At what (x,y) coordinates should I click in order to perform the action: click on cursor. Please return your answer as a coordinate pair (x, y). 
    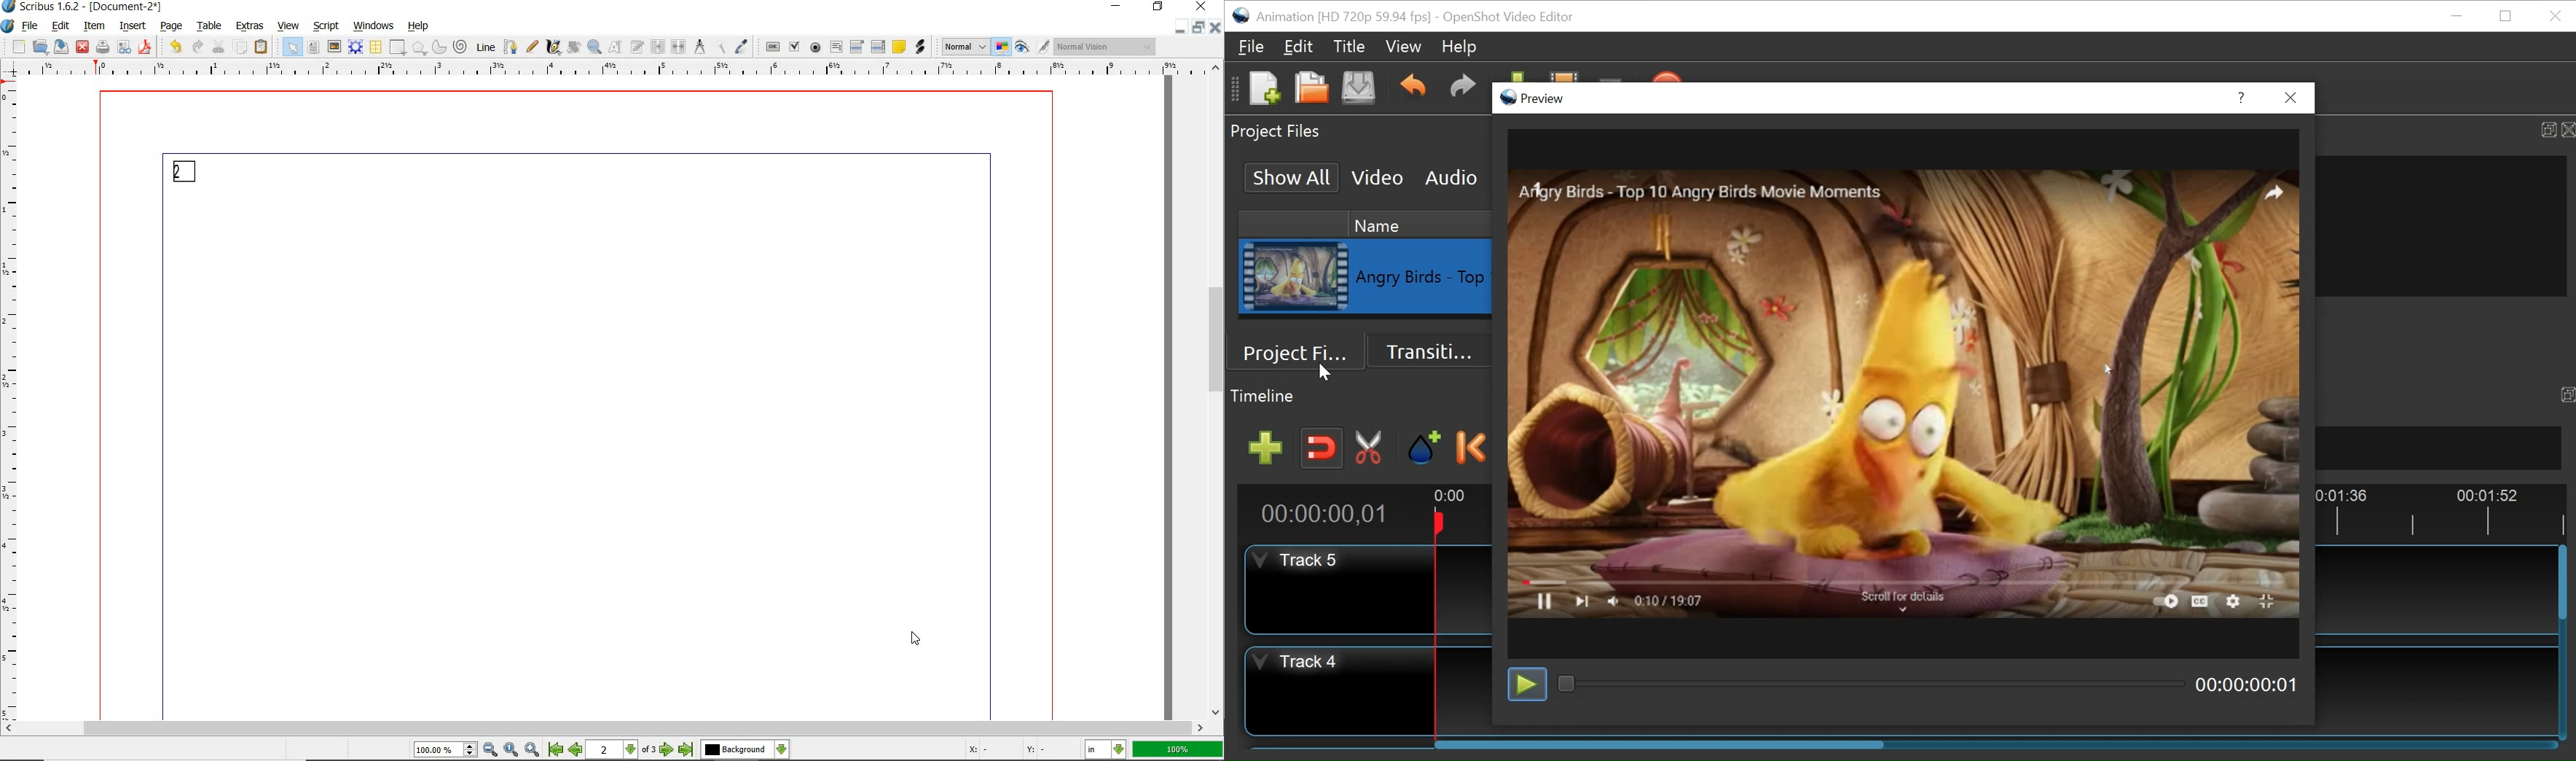
    Looking at the image, I should click on (1330, 371).